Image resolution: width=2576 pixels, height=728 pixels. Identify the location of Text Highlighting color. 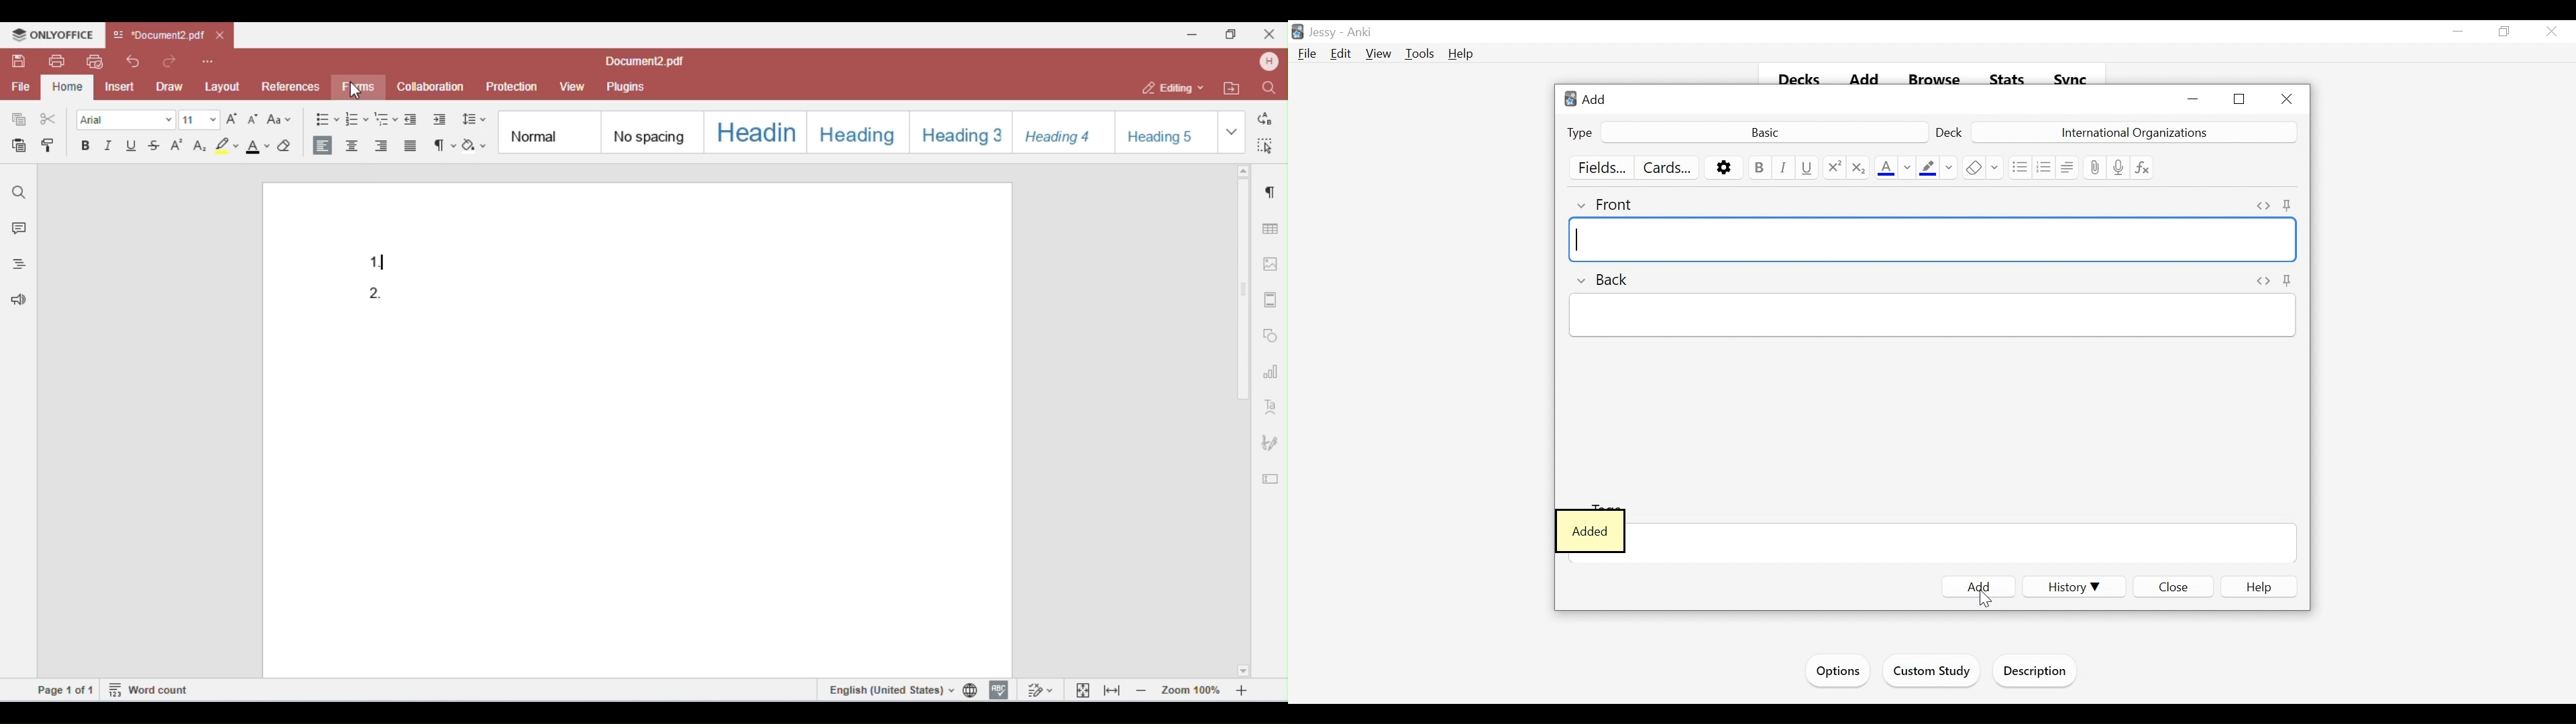
(1927, 168).